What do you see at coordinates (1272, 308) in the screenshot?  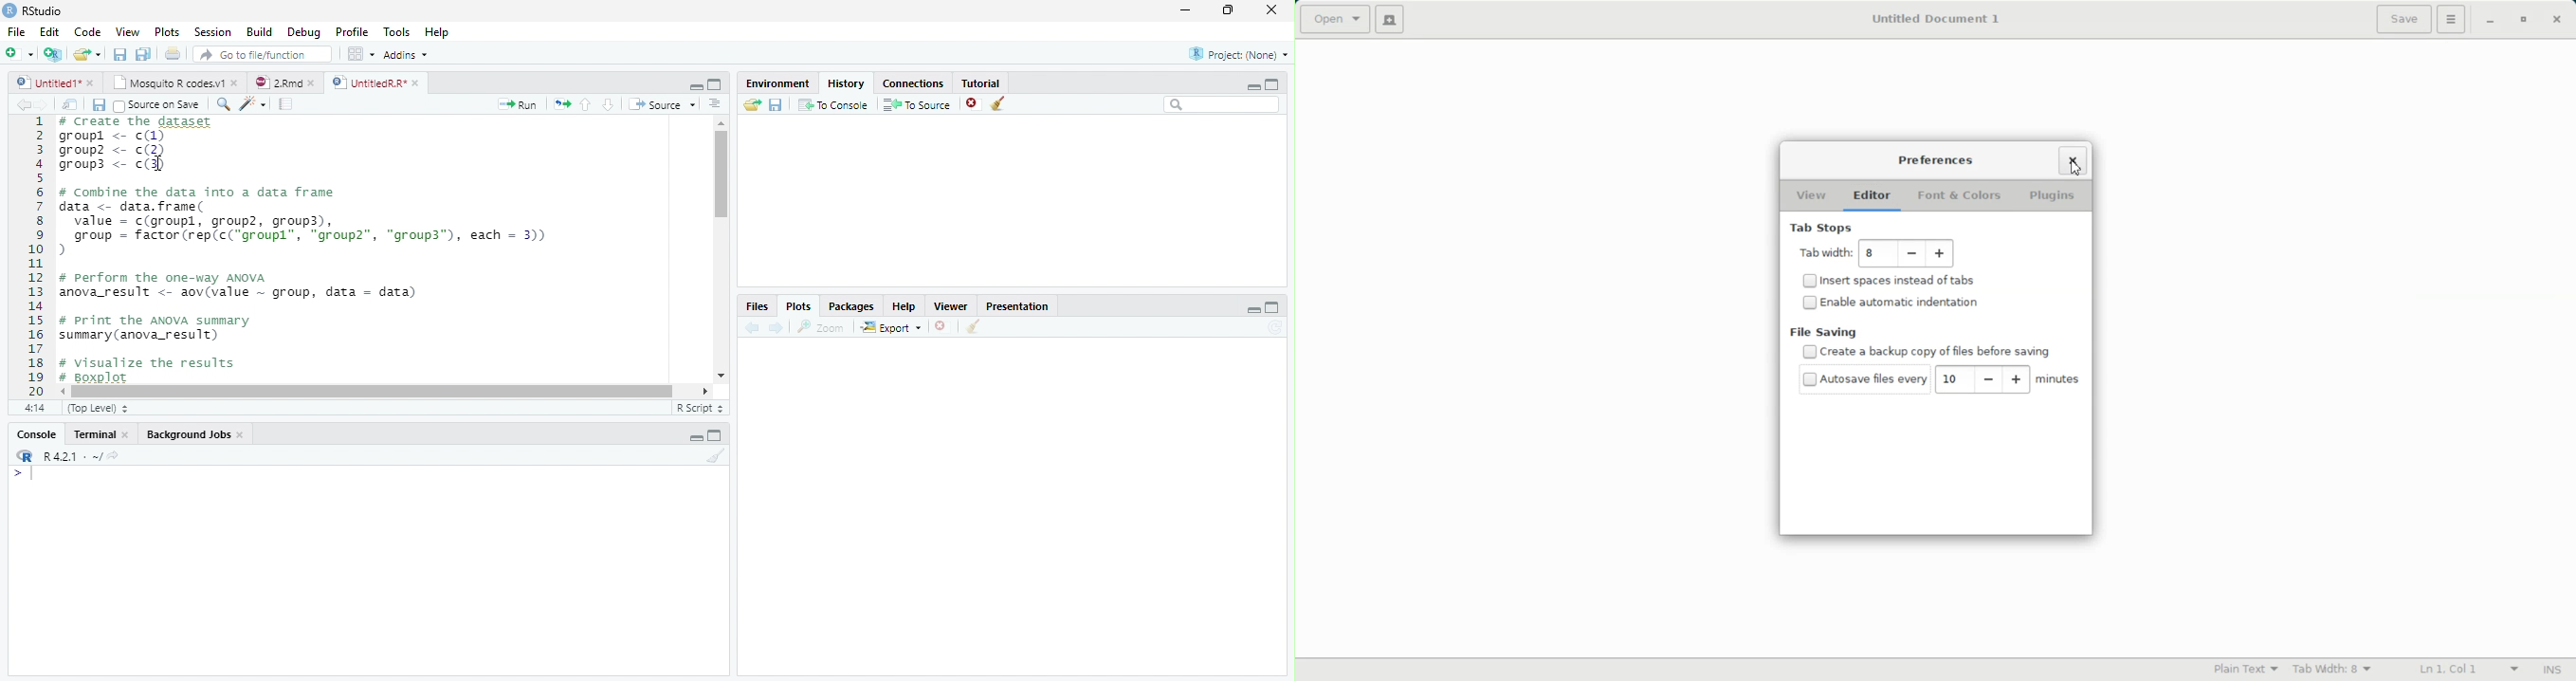 I see `Maximize` at bounding box center [1272, 308].